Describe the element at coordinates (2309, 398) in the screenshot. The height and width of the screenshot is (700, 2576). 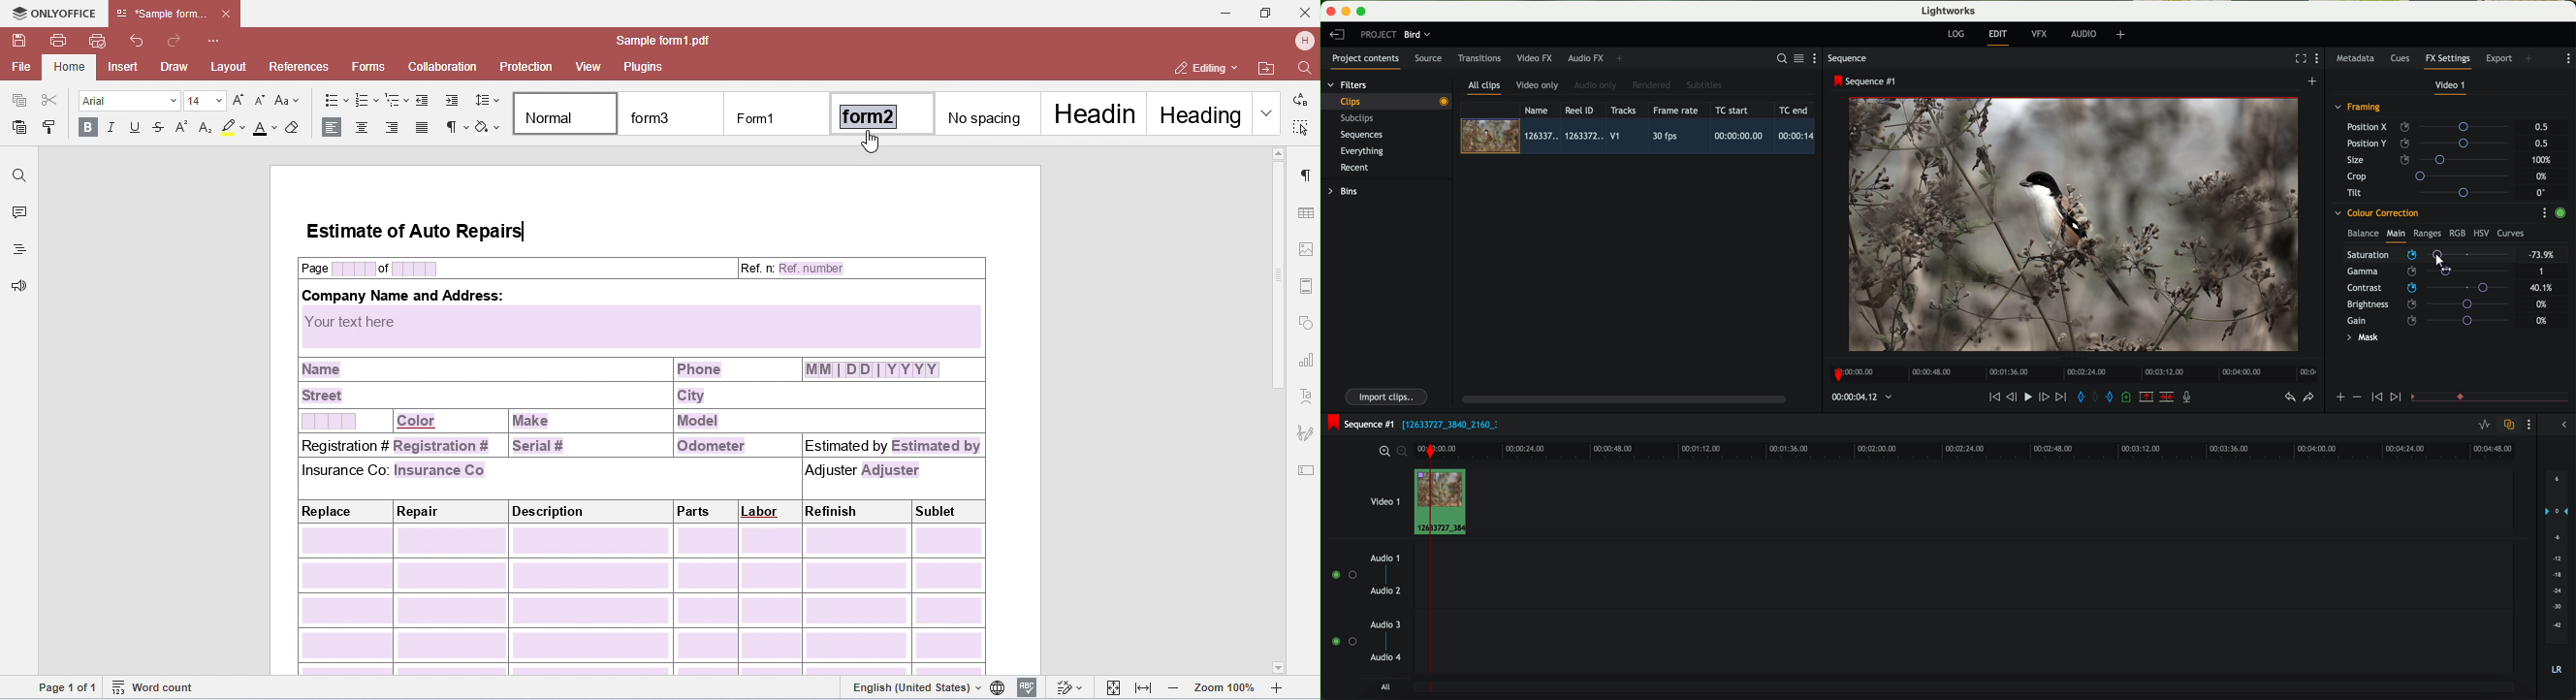
I see `redo` at that location.